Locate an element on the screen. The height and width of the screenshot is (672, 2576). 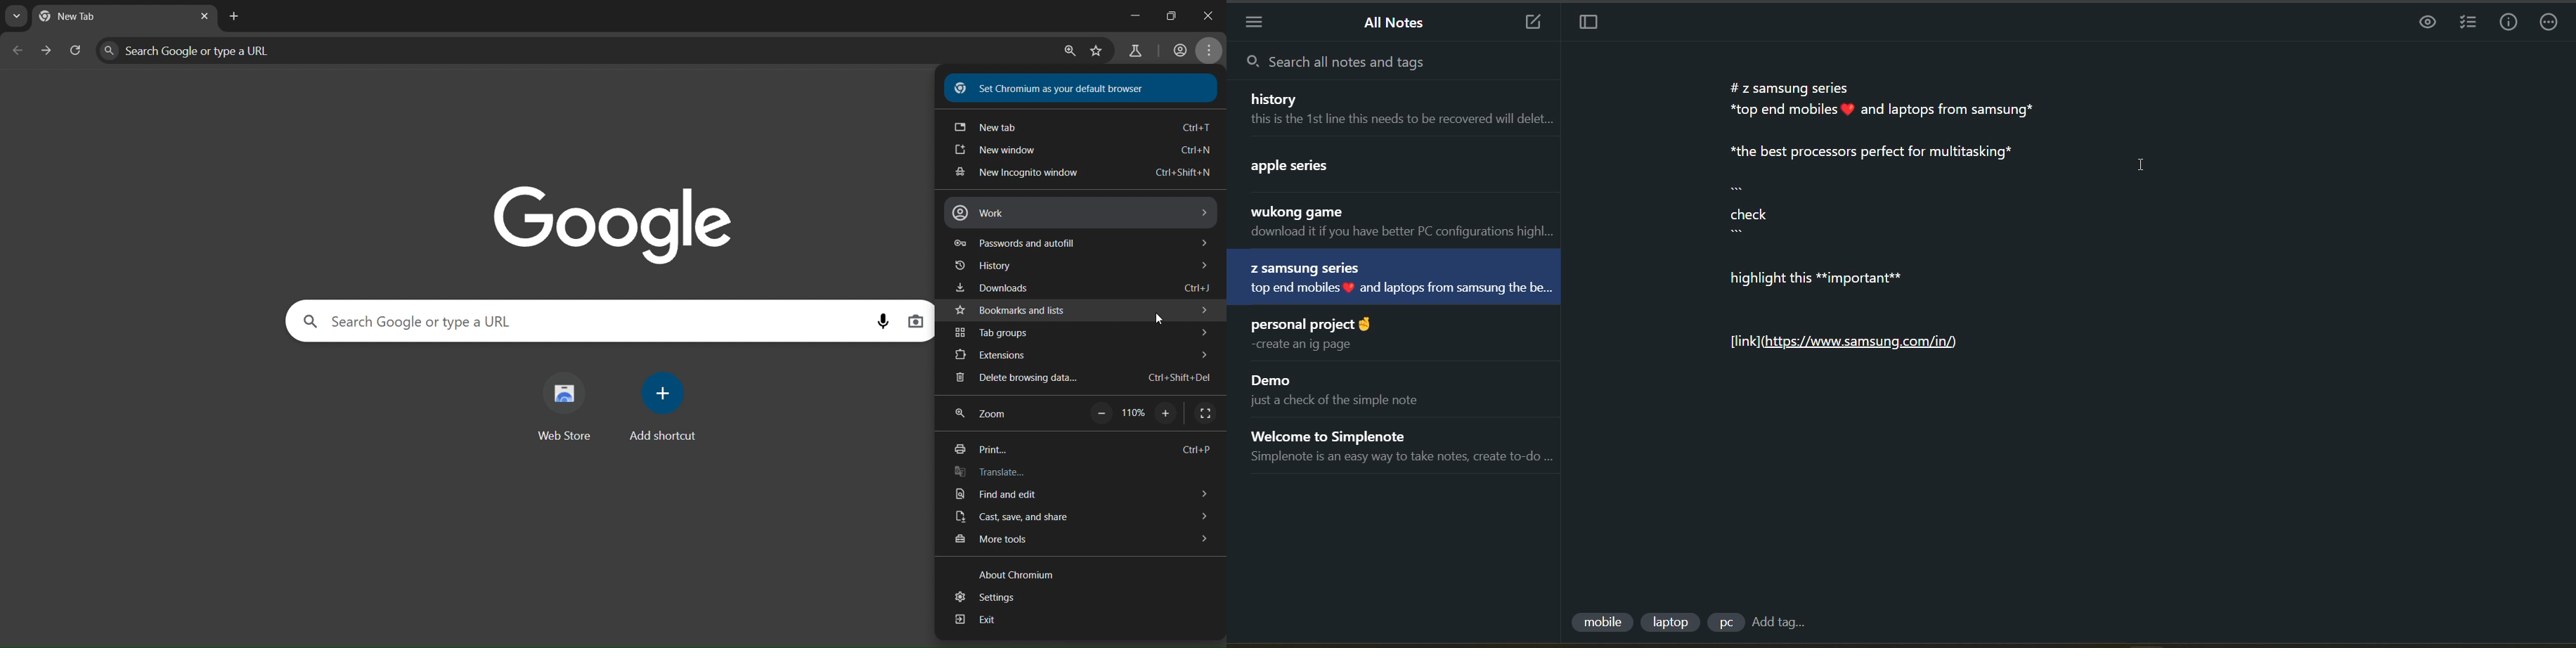
100% is located at coordinates (1134, 410).